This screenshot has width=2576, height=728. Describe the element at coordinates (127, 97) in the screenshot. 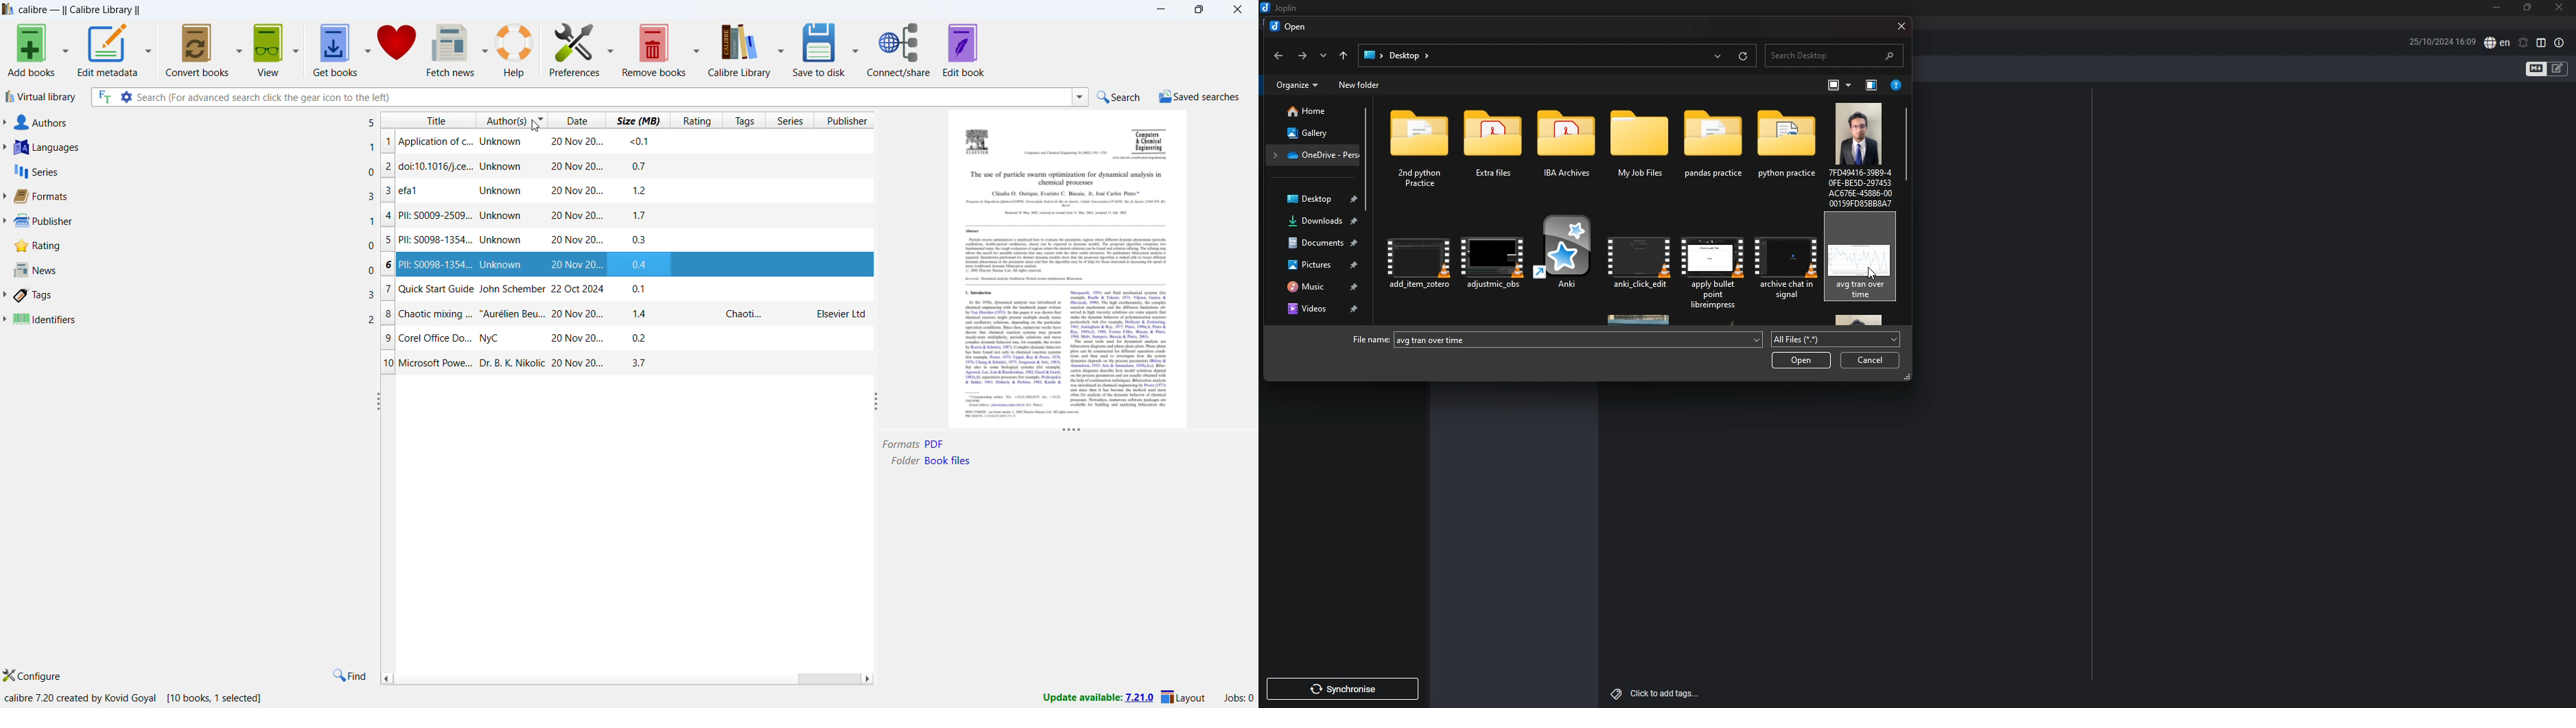

I see `advanced search` at that location.